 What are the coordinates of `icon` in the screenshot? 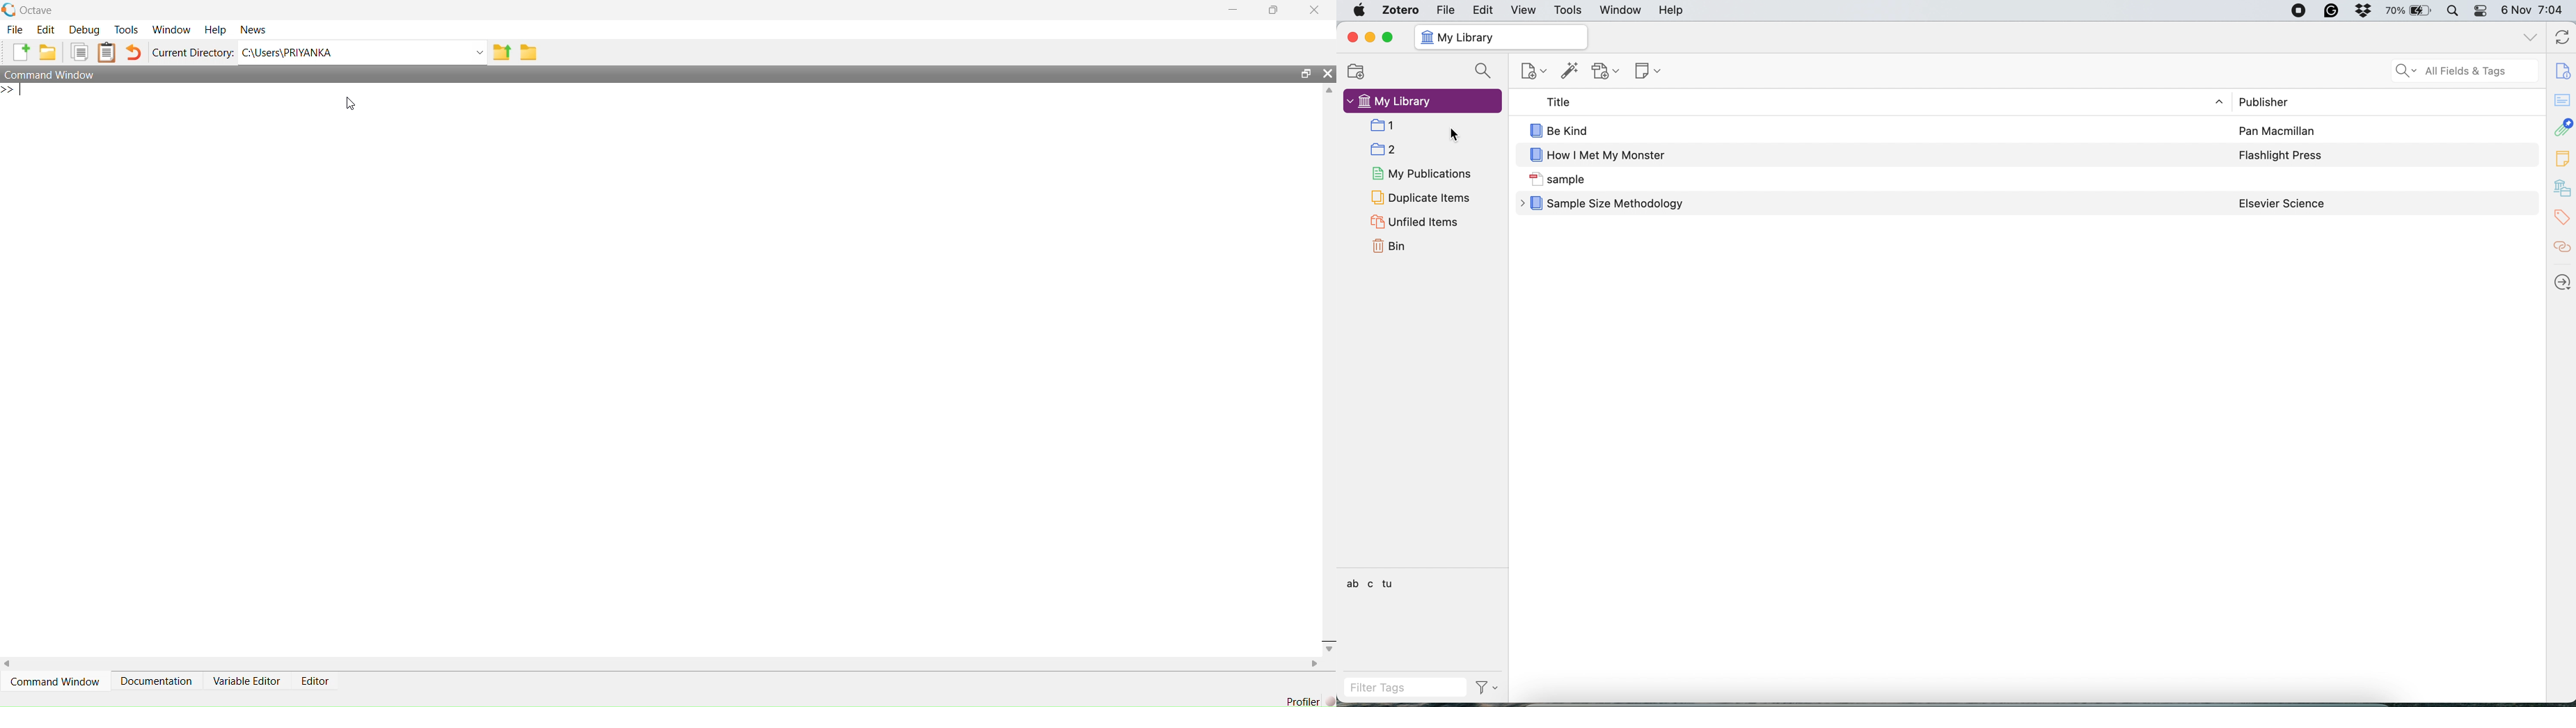 It's located at (1535, 156).